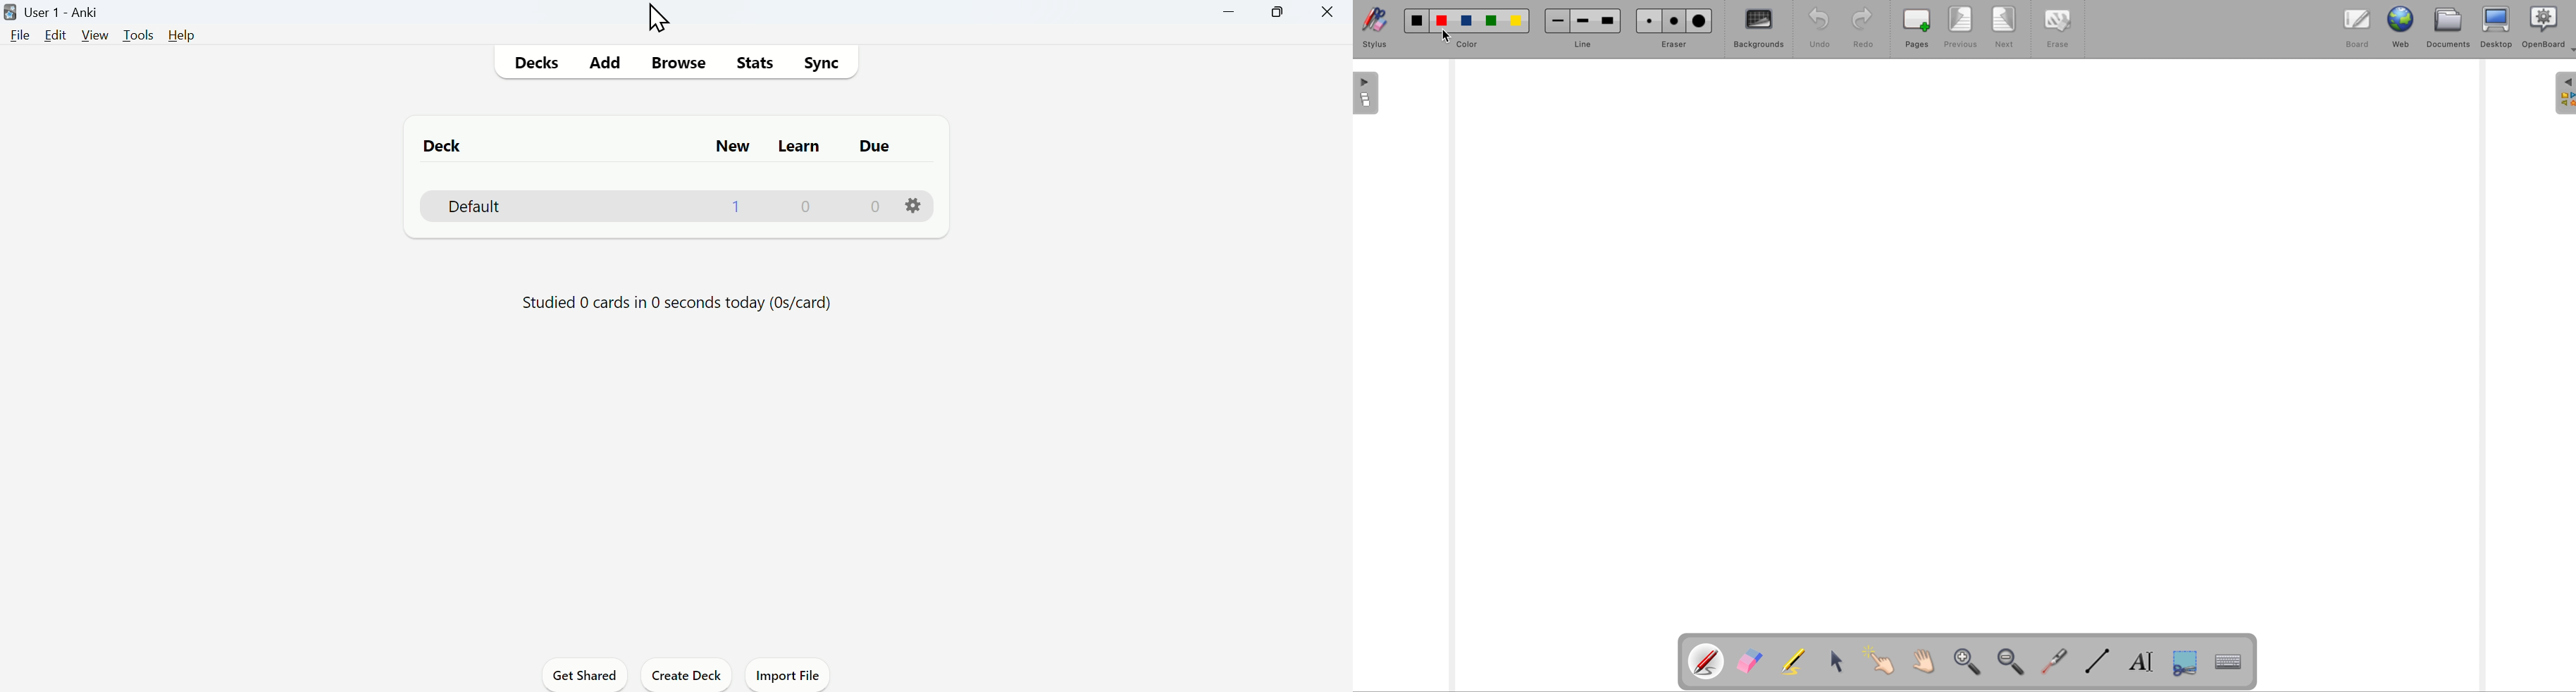 The image size is (2576, 700). Describe the element at coordinates (2450, 28) in the screenshot. I see `documents` at that location.